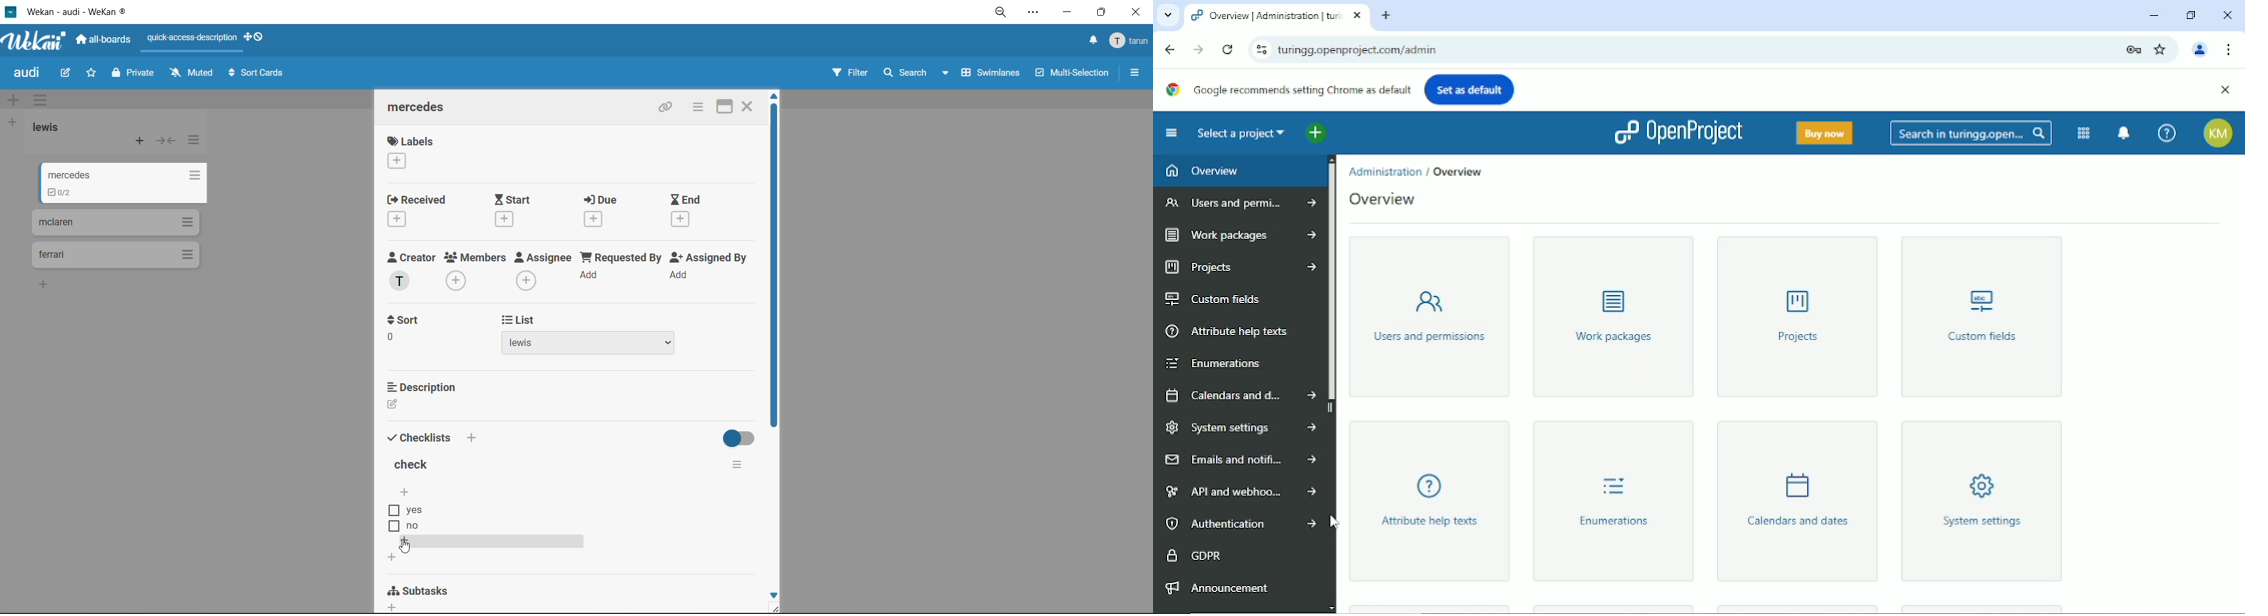 Image resolution: width=2268 pixels, height=616 pixels. What do you see at coordinates (1216, 363) in the screenshot?
I see `Enumerations` at bounding box center [1216, 363].